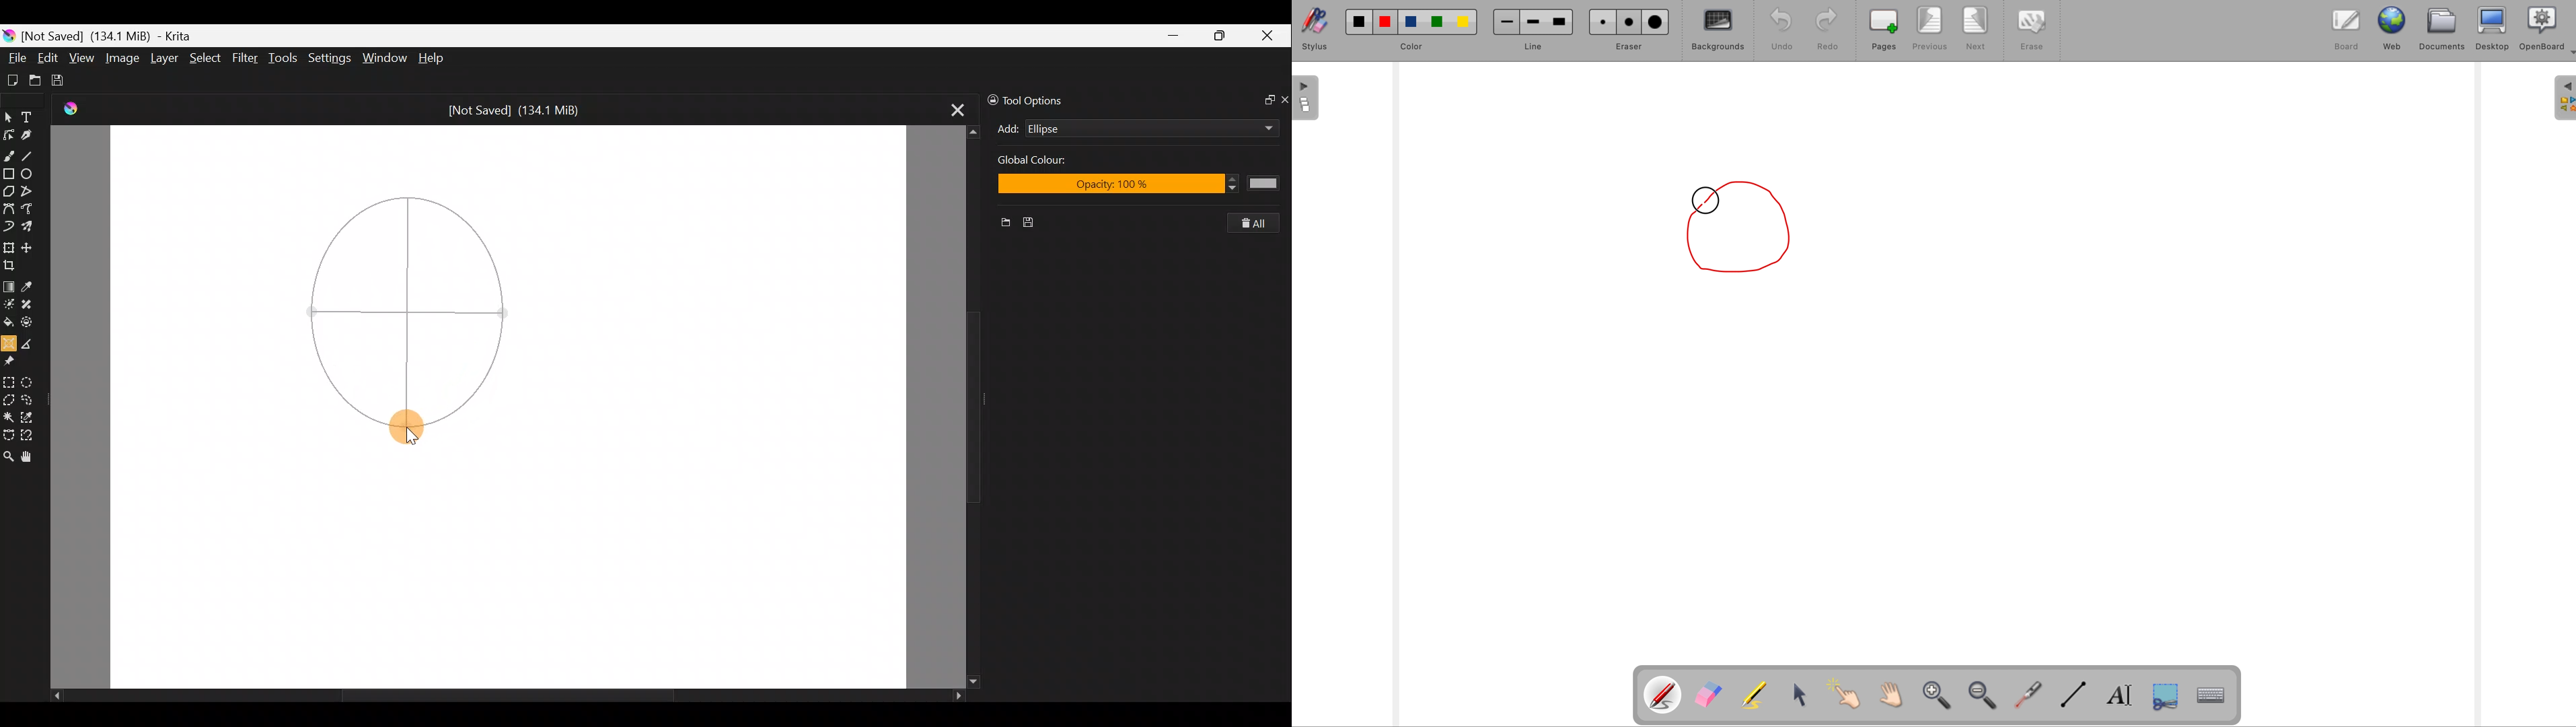 The image size is (2576, 728). Describe the element at coordinates (11, 133) in the screenshot. I see `Edit shapes tool` at that location.